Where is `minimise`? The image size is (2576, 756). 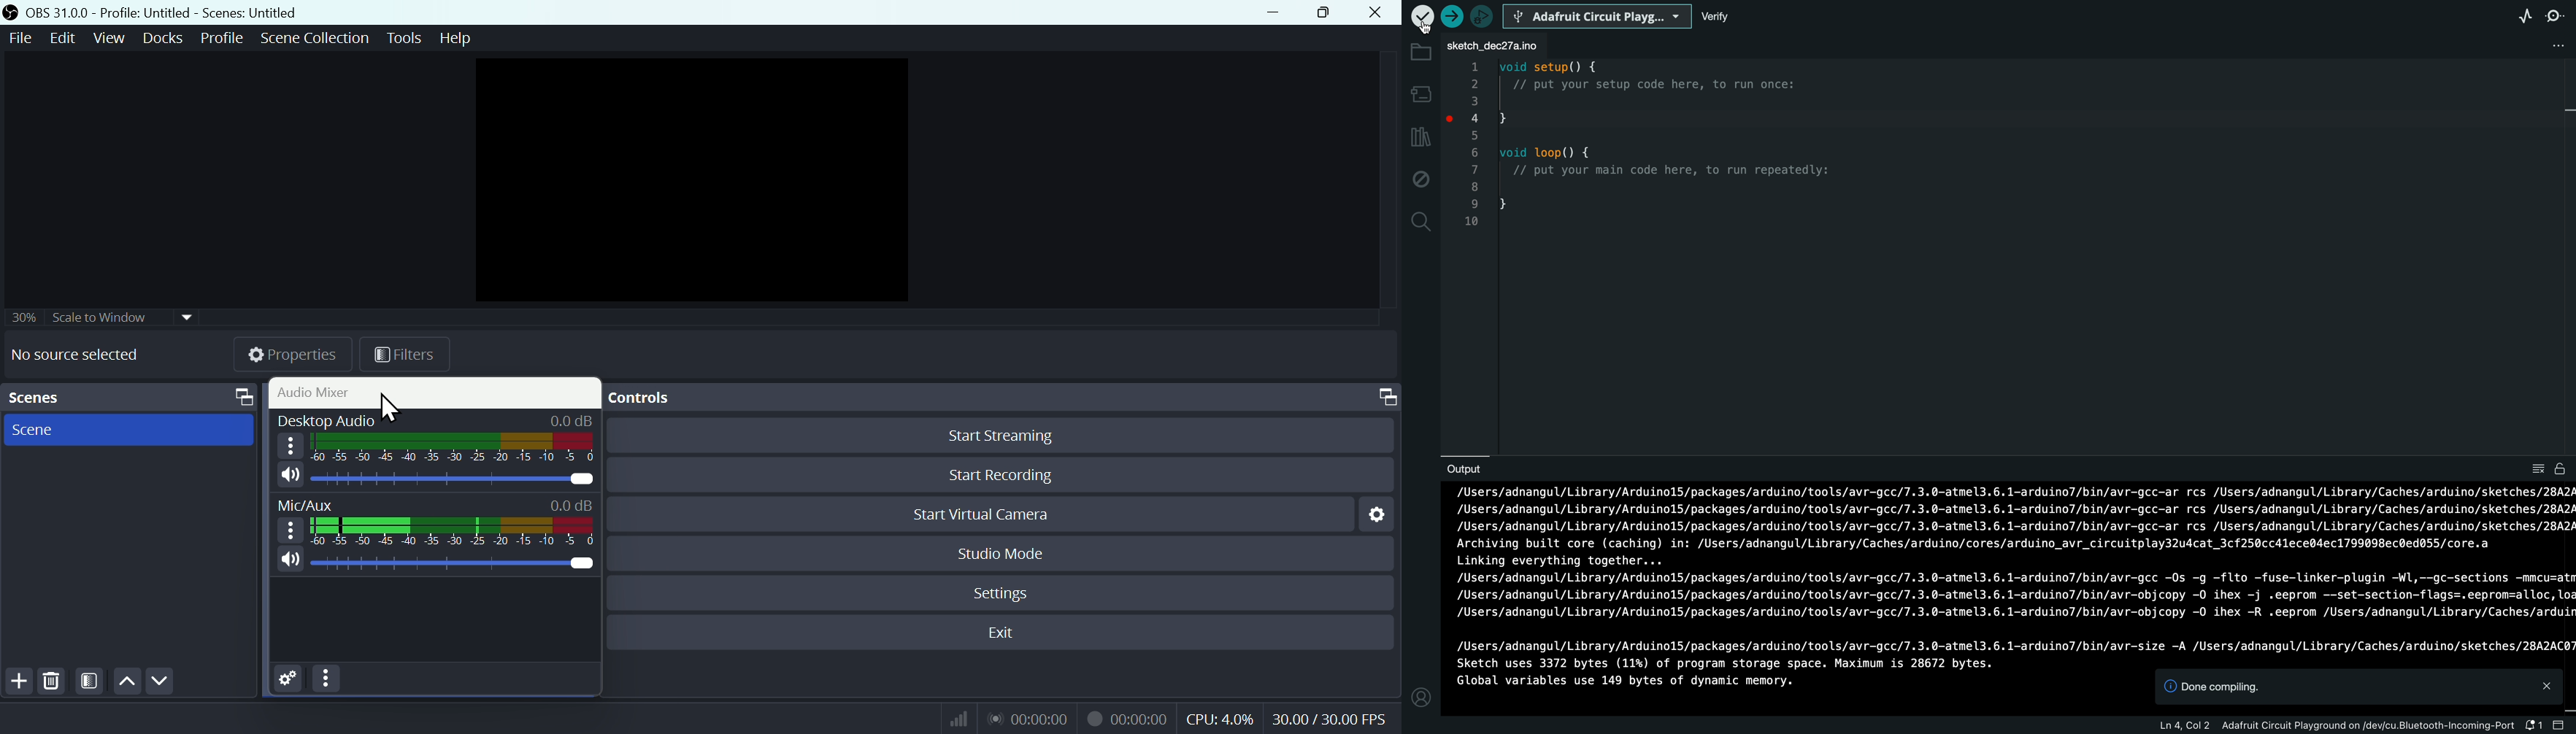 minimise is located at coordinates (1275, 12).